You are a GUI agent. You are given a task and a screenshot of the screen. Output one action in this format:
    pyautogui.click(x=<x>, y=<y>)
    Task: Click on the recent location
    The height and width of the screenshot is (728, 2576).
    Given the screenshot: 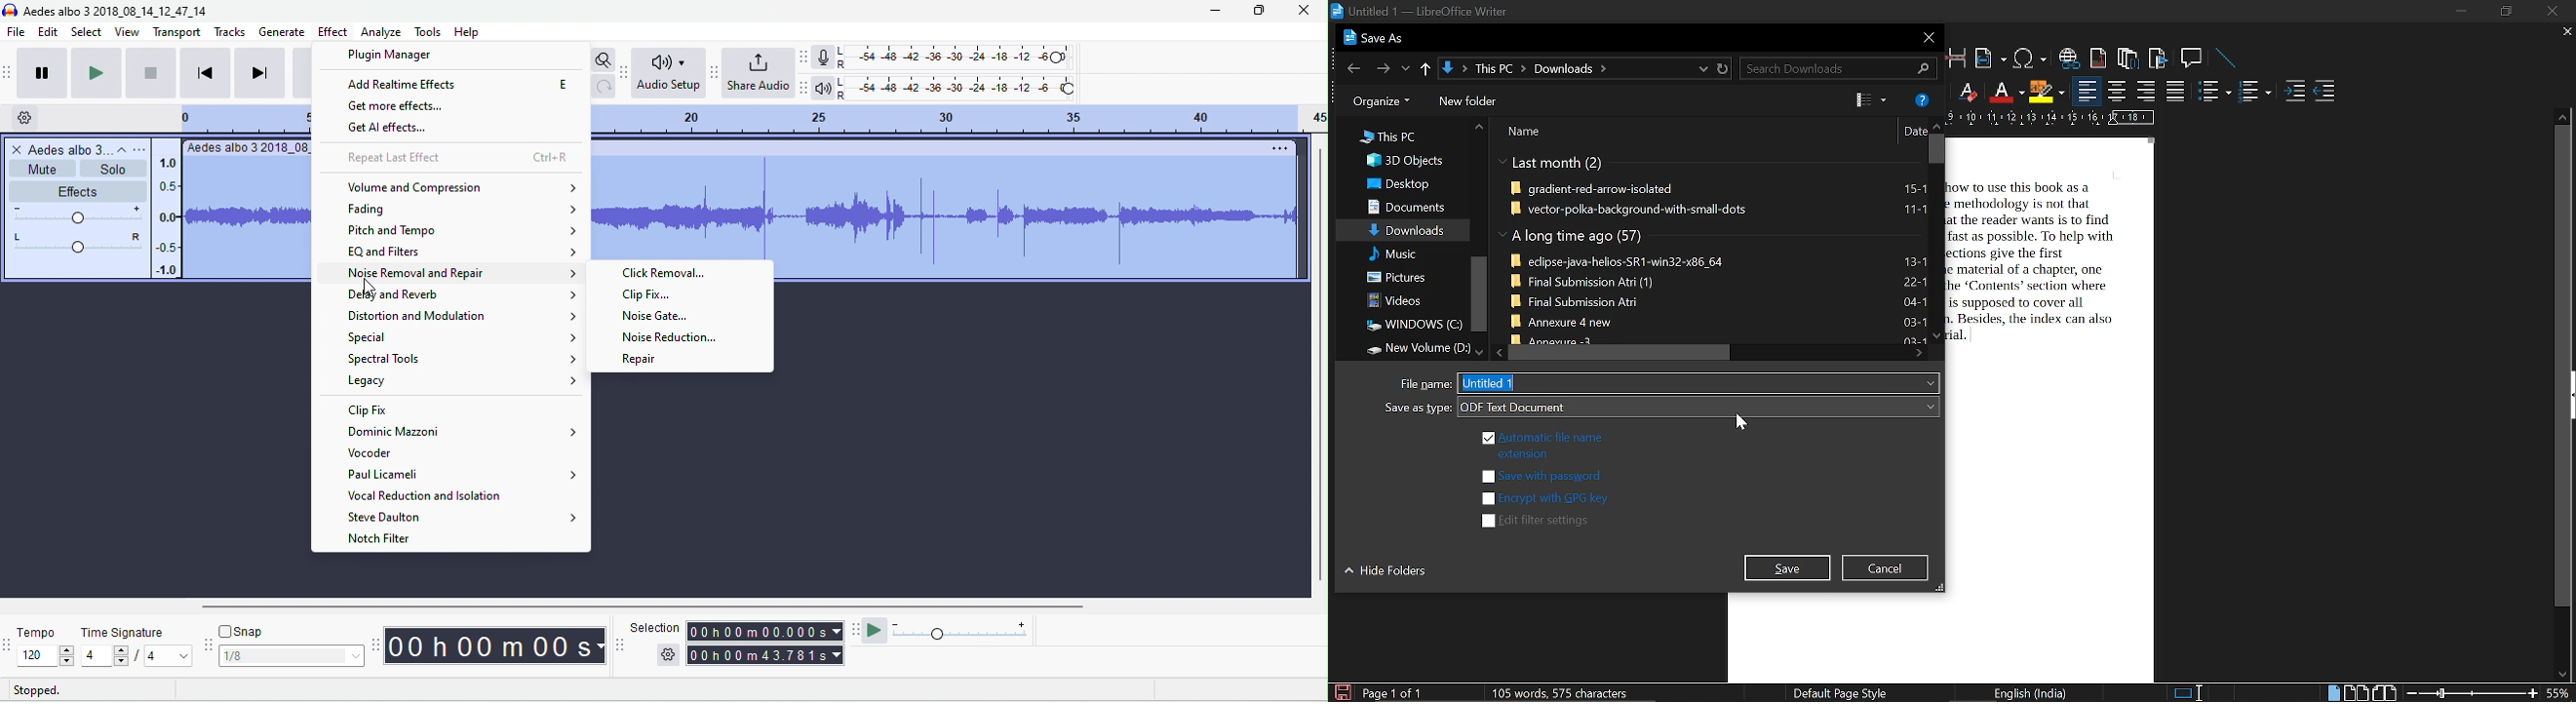 What is the action you would take?
    pyautogui.click(x=1700, y=68)
    